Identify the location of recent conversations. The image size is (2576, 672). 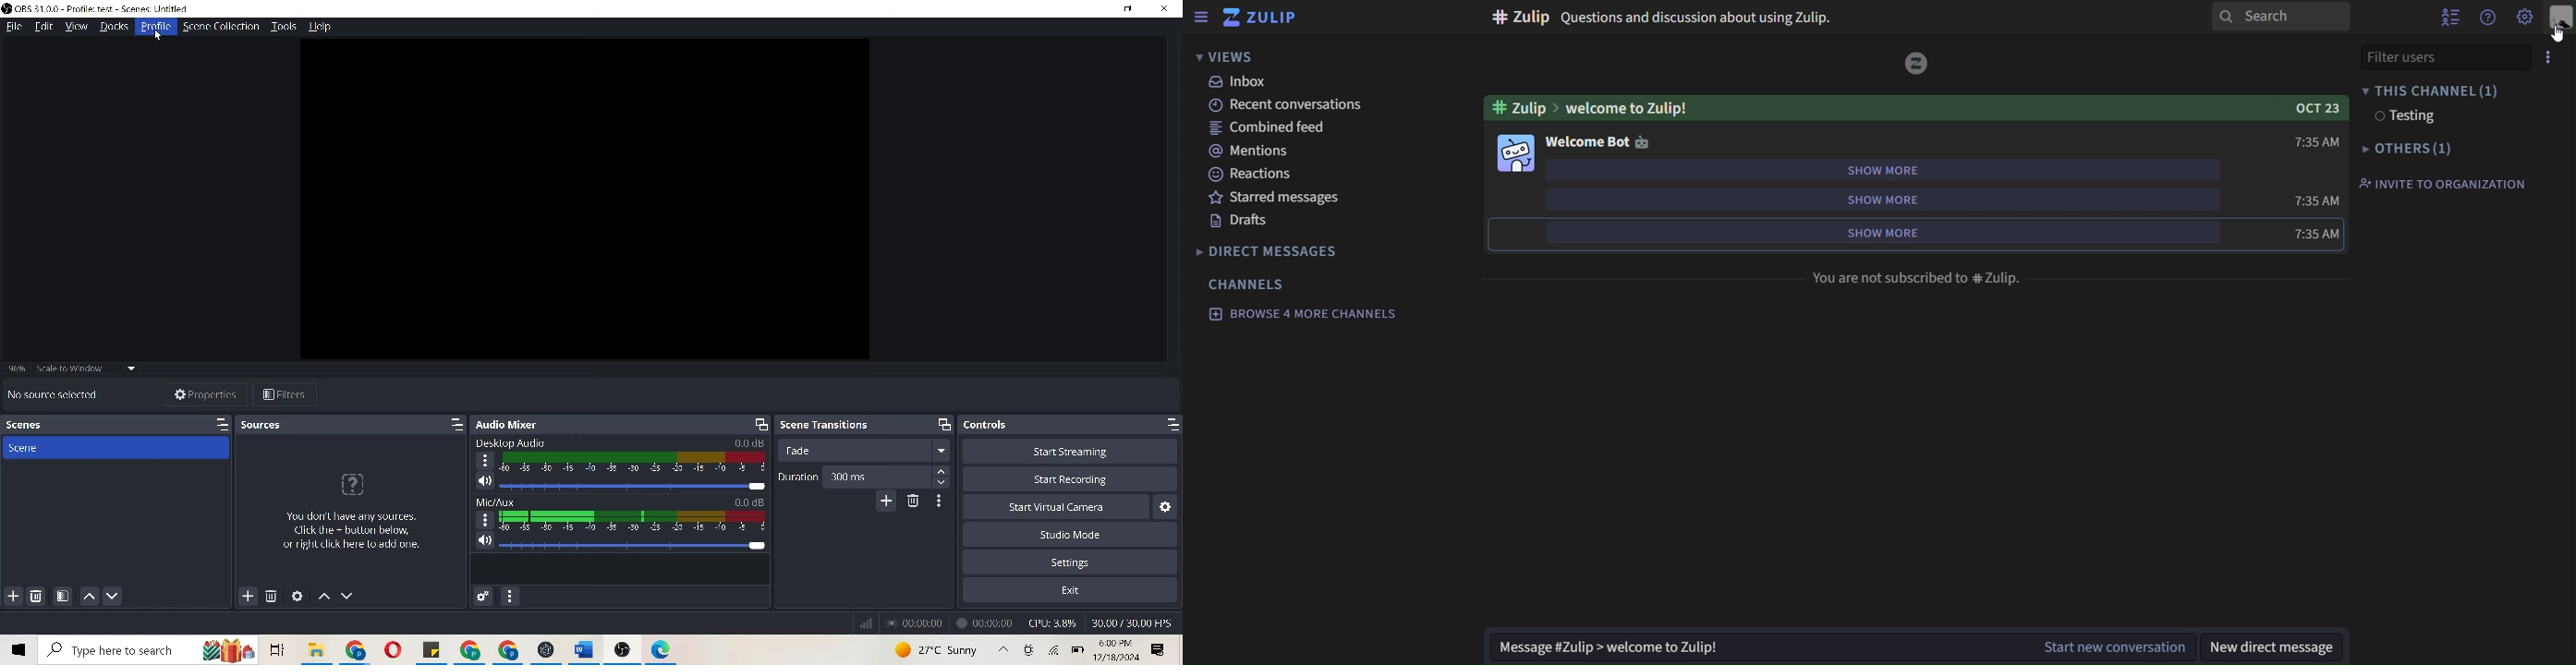
(1288, 106).